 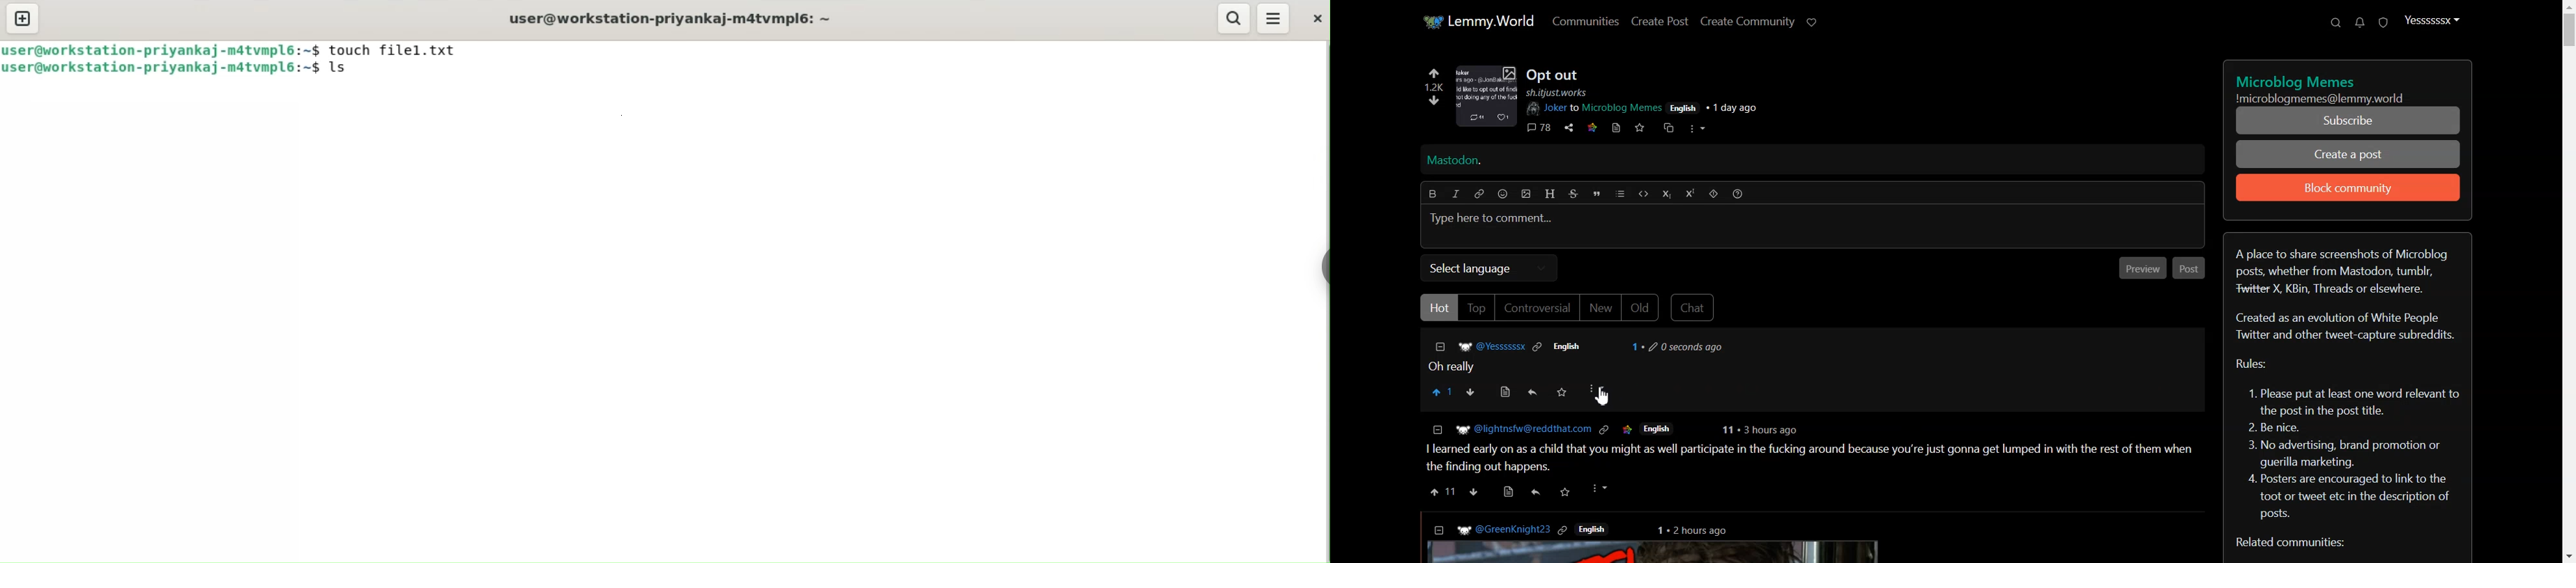 What do you see at coordinates (1714, 194) in the screenshot?
I see `Spoiler` at bounding box center [1714, 194].